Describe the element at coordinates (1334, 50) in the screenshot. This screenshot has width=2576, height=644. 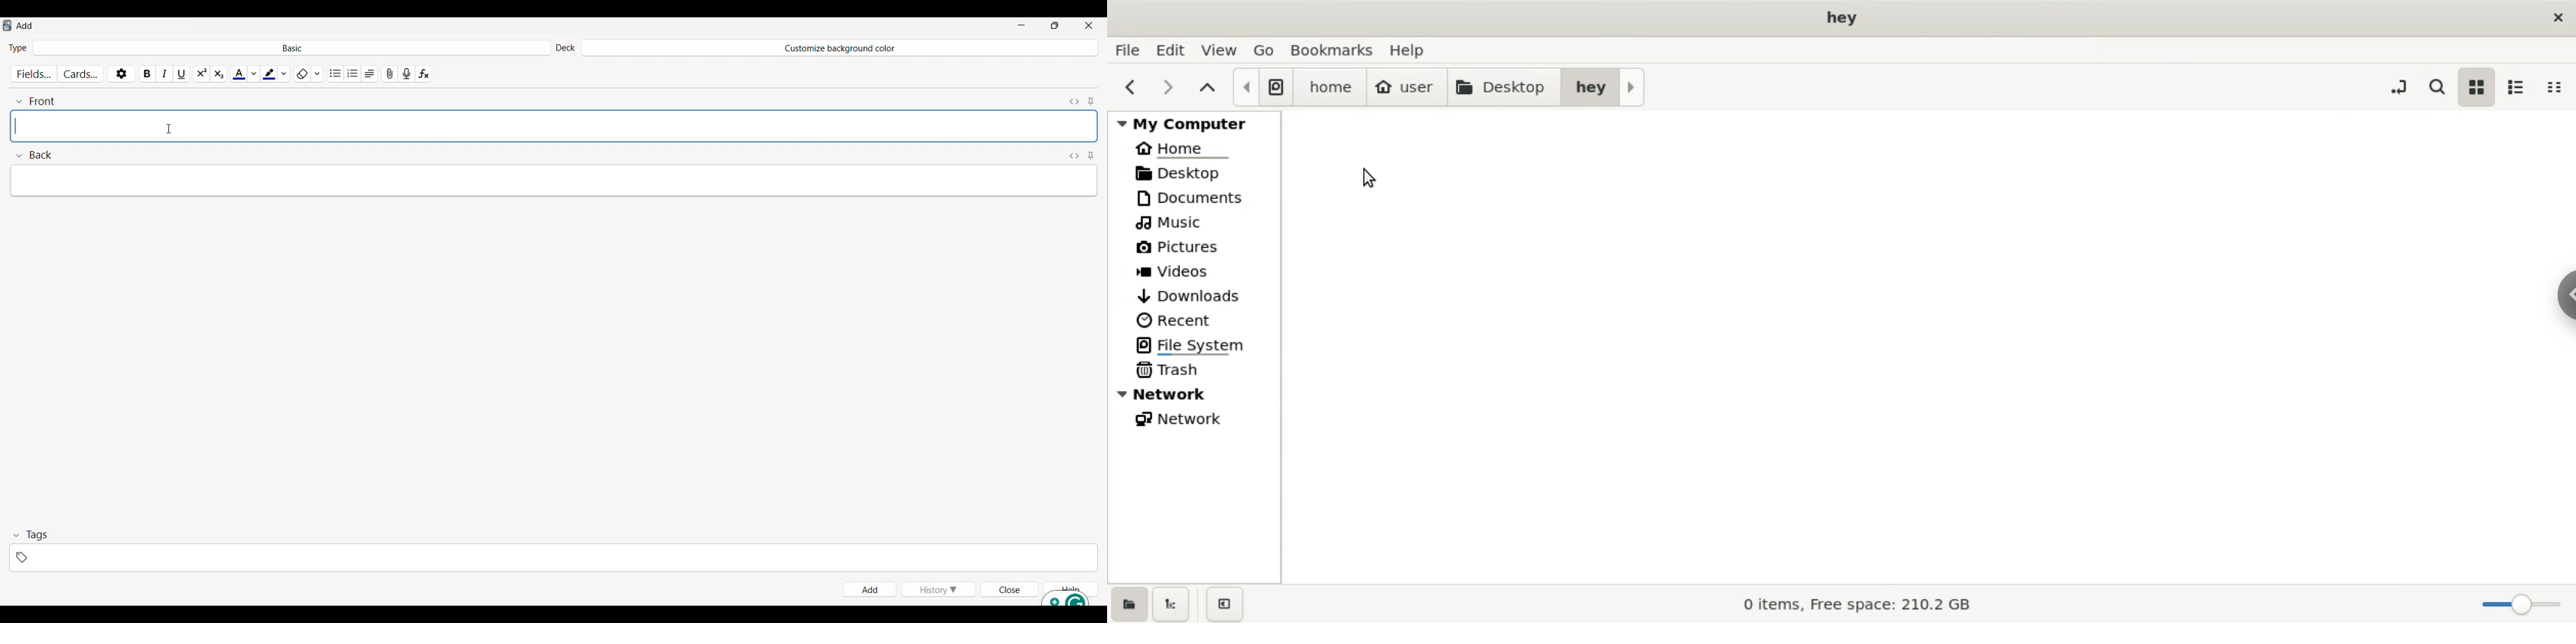
I see `bookmark` at that location.